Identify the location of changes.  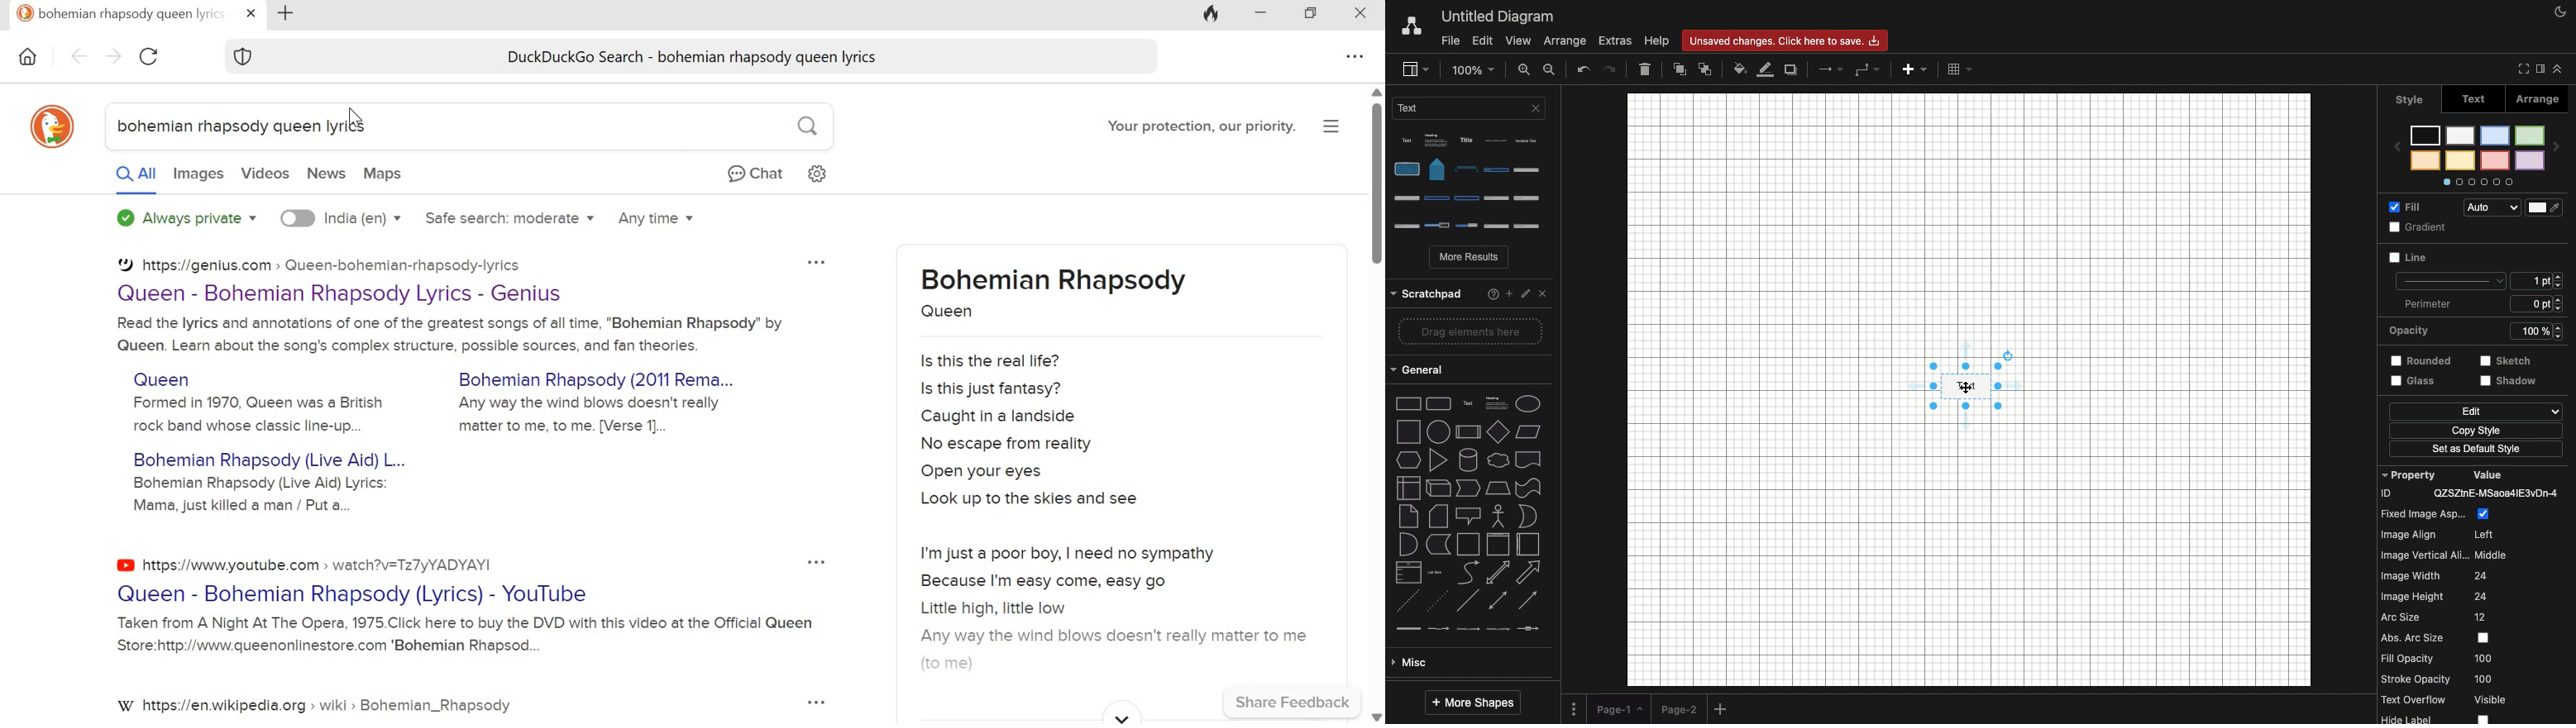
(1790, 40).